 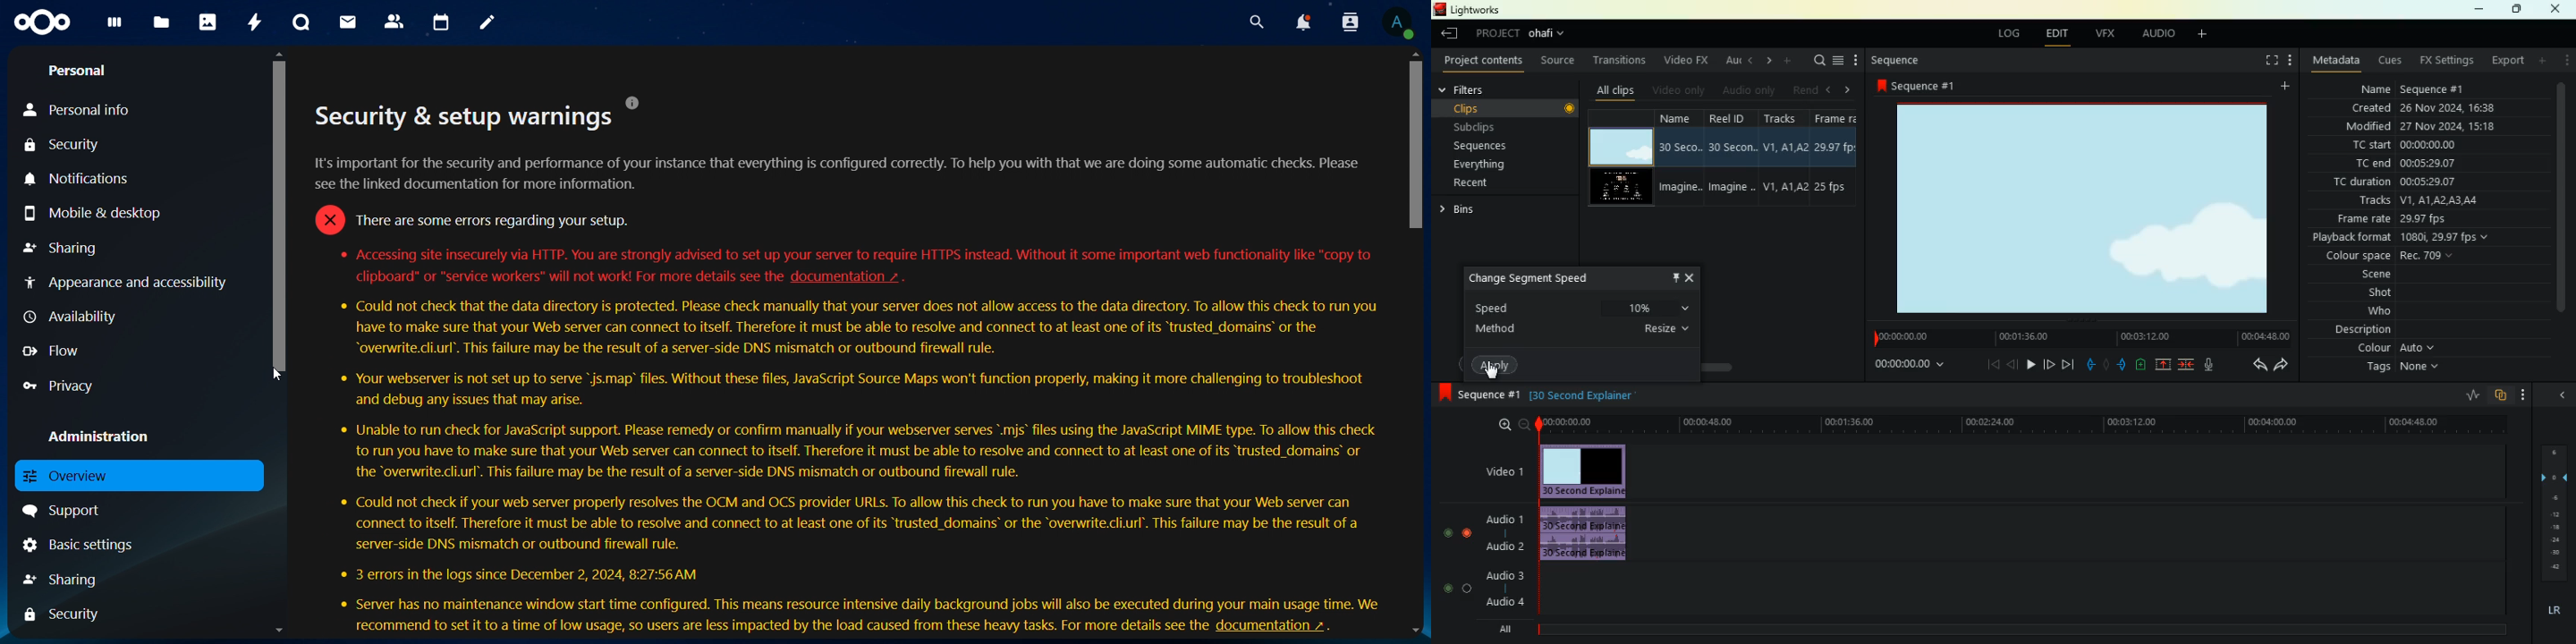 I want to click on frame rate, so click(x=2393, y=220).